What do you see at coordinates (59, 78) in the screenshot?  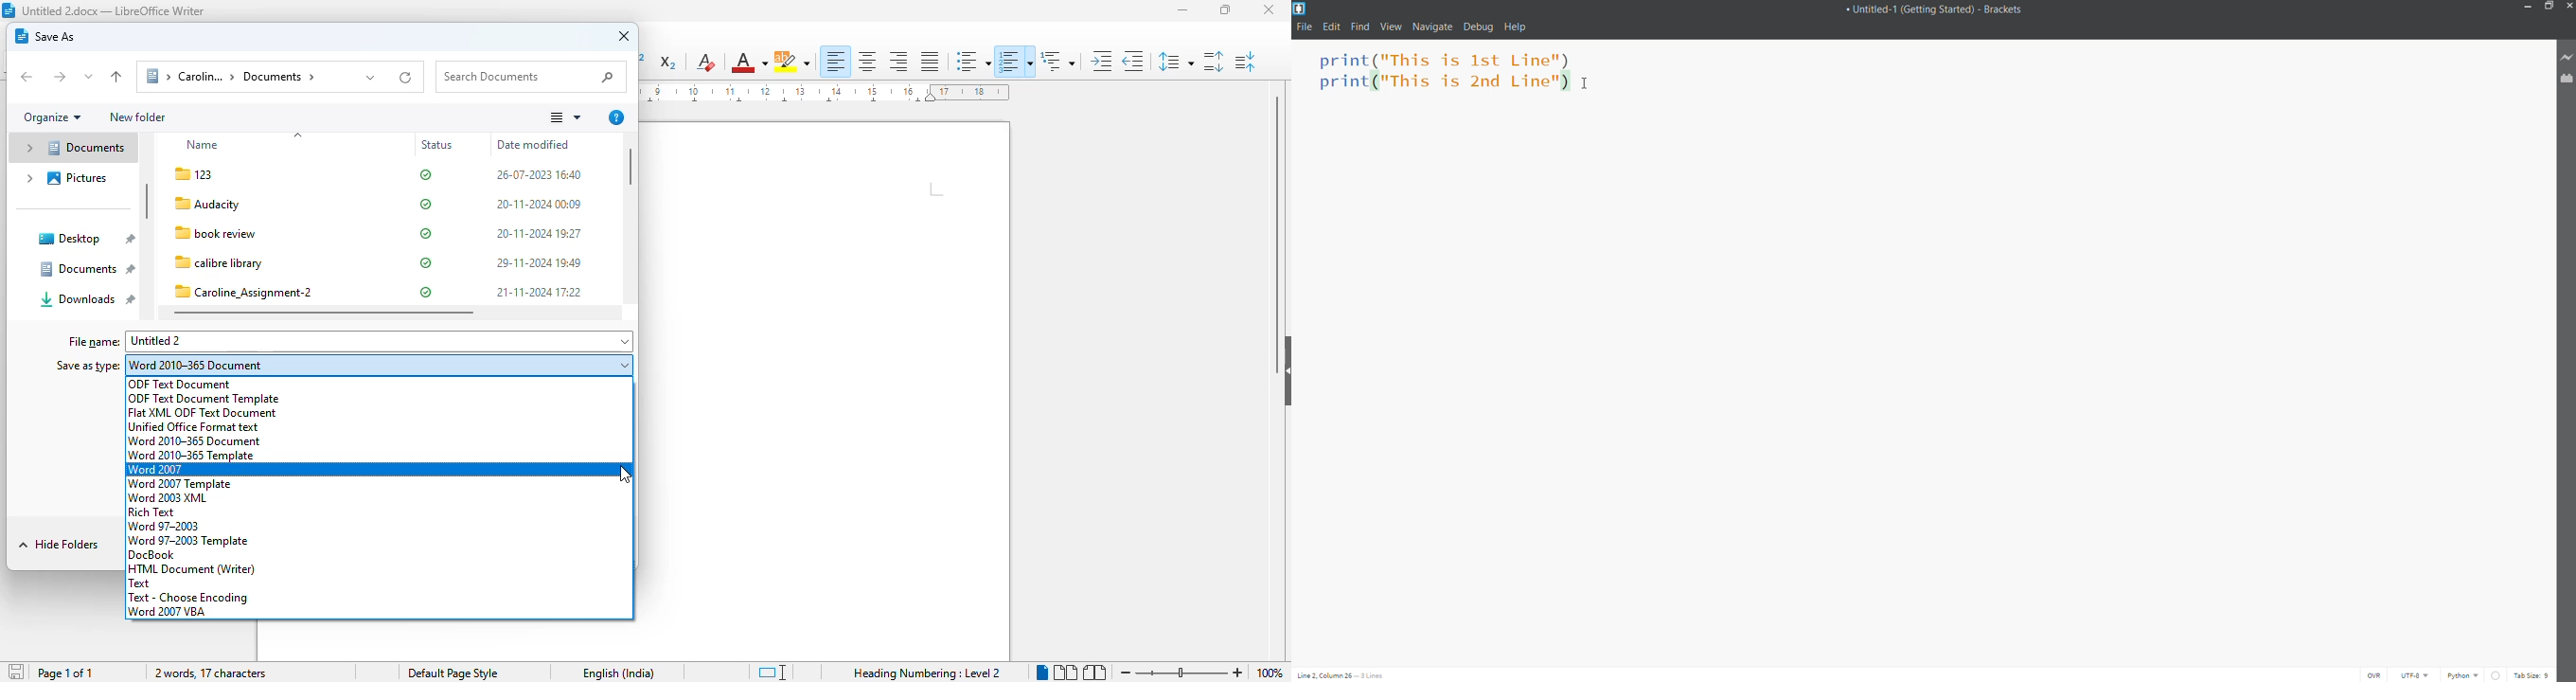 I see `forward` at bounding box center [59, 78].